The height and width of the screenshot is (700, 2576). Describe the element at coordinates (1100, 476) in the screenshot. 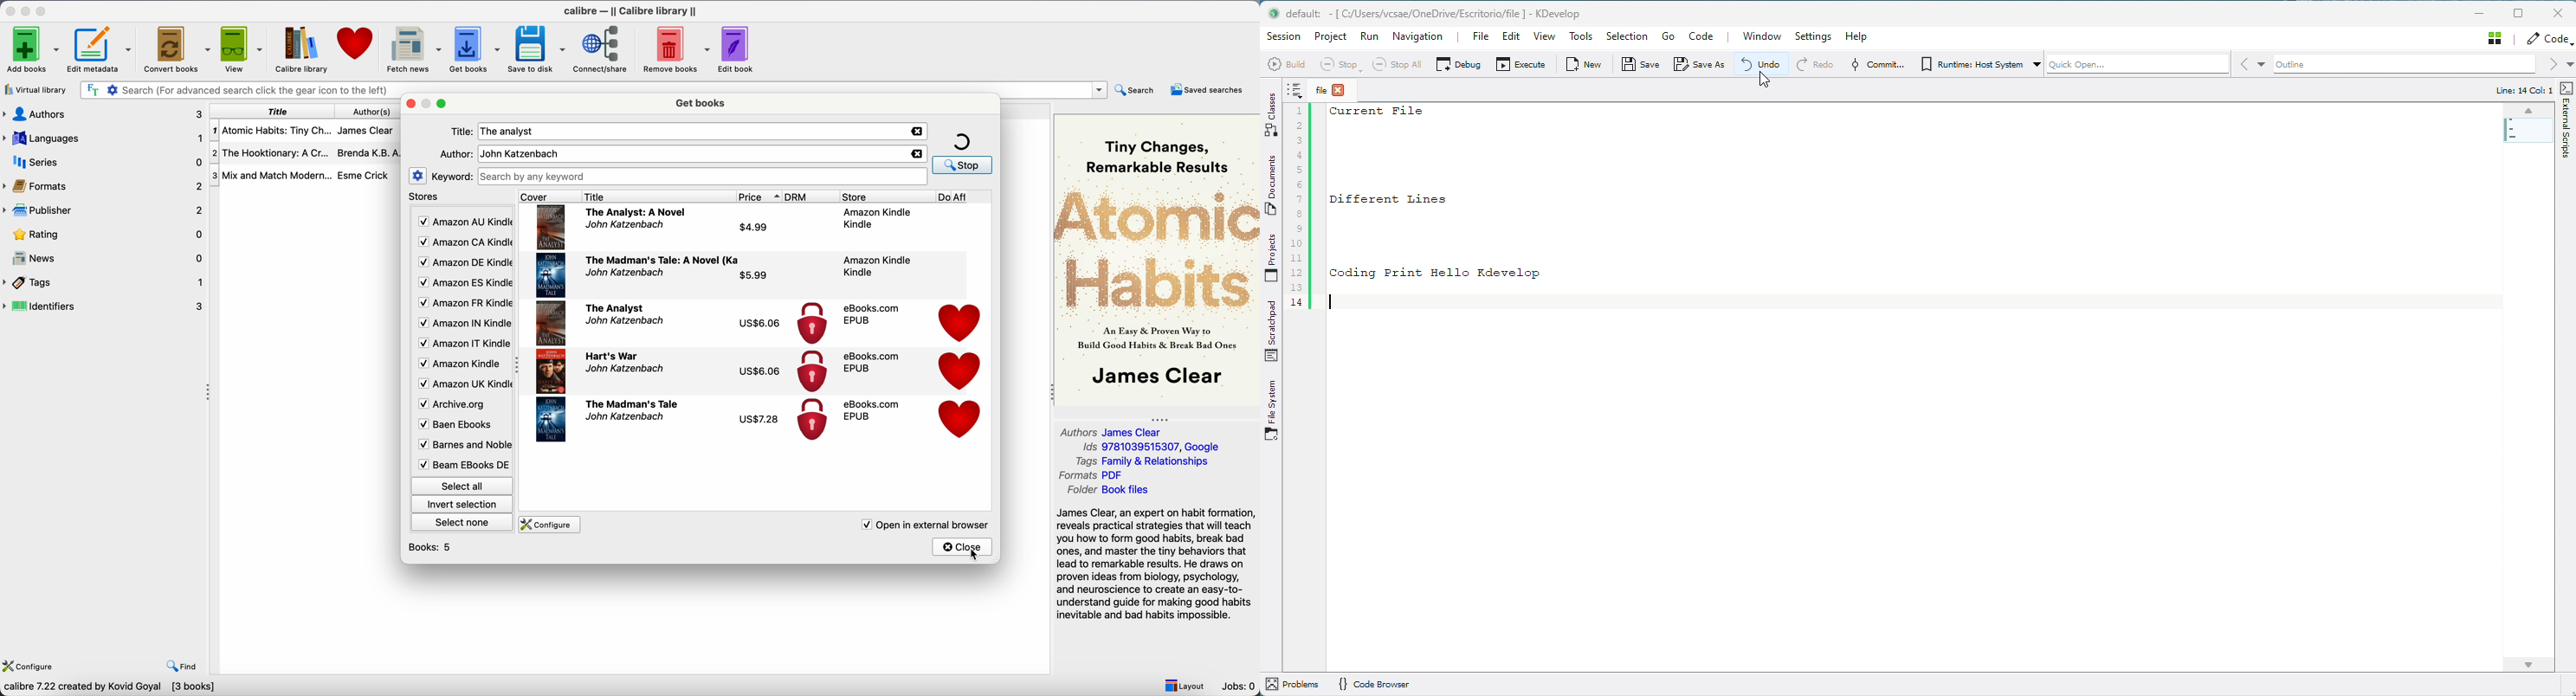

I see `Formats PDF` at that location.